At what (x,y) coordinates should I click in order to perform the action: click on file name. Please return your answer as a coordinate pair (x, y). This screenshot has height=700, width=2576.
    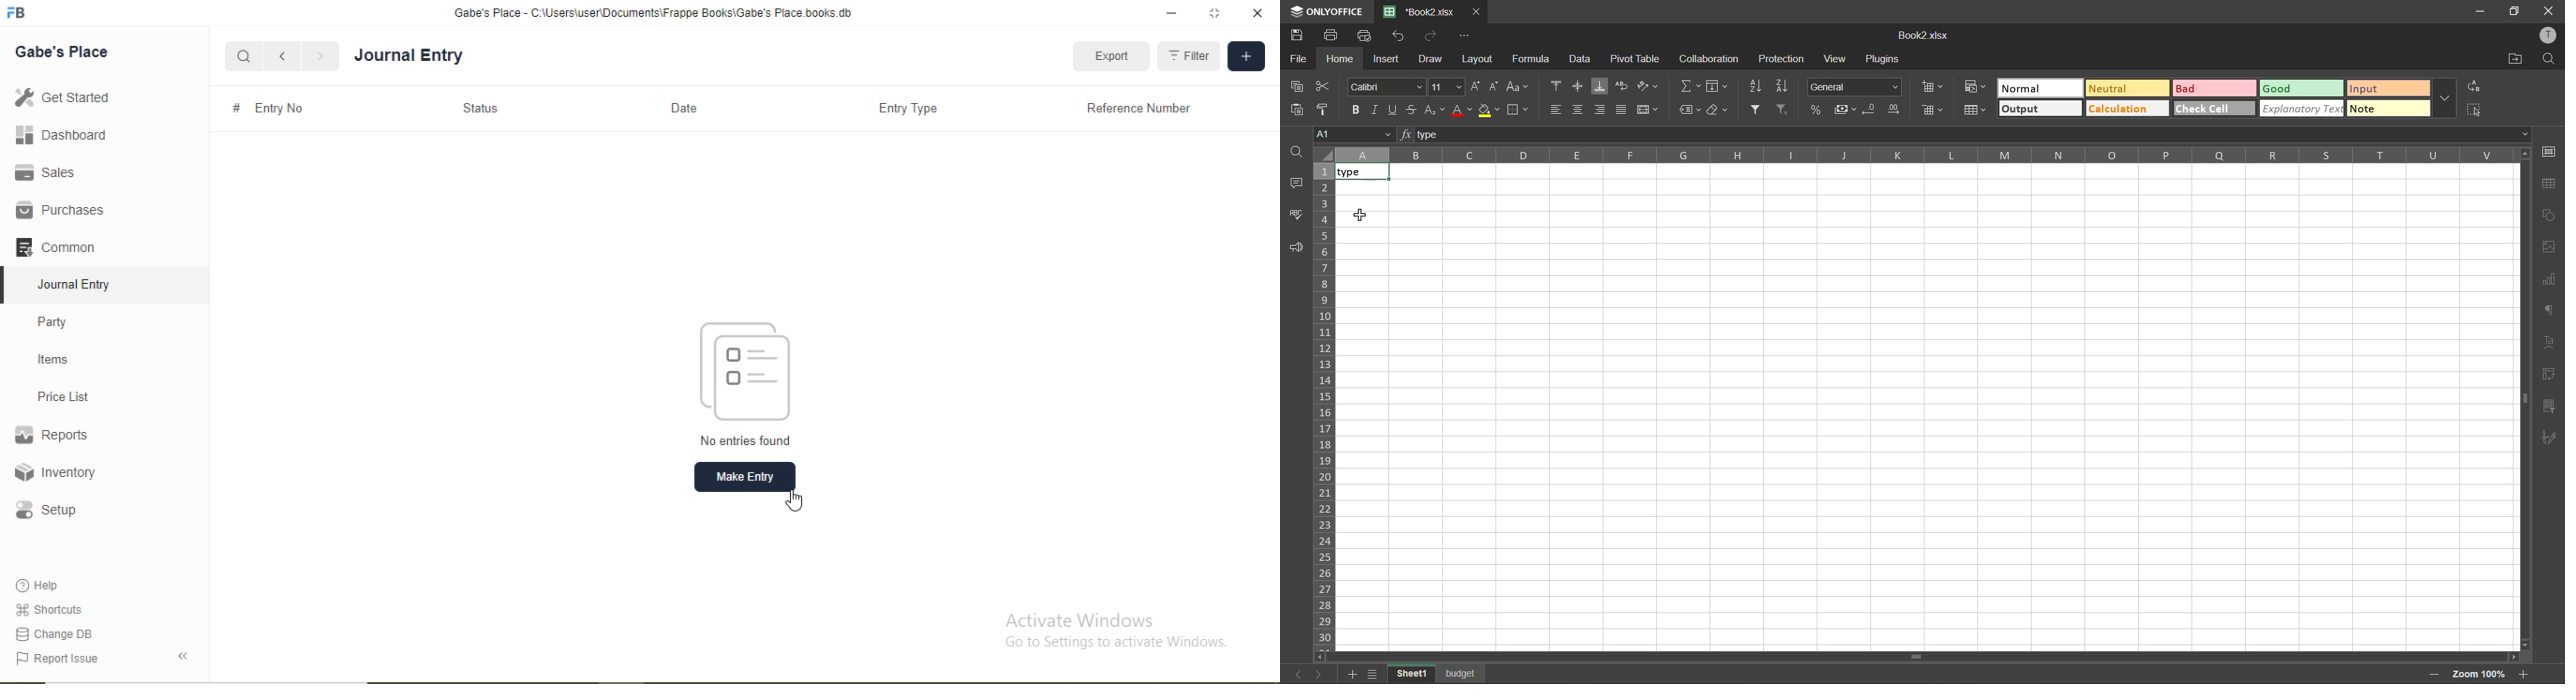
    Looking at the image, I should click on (1924, 36).